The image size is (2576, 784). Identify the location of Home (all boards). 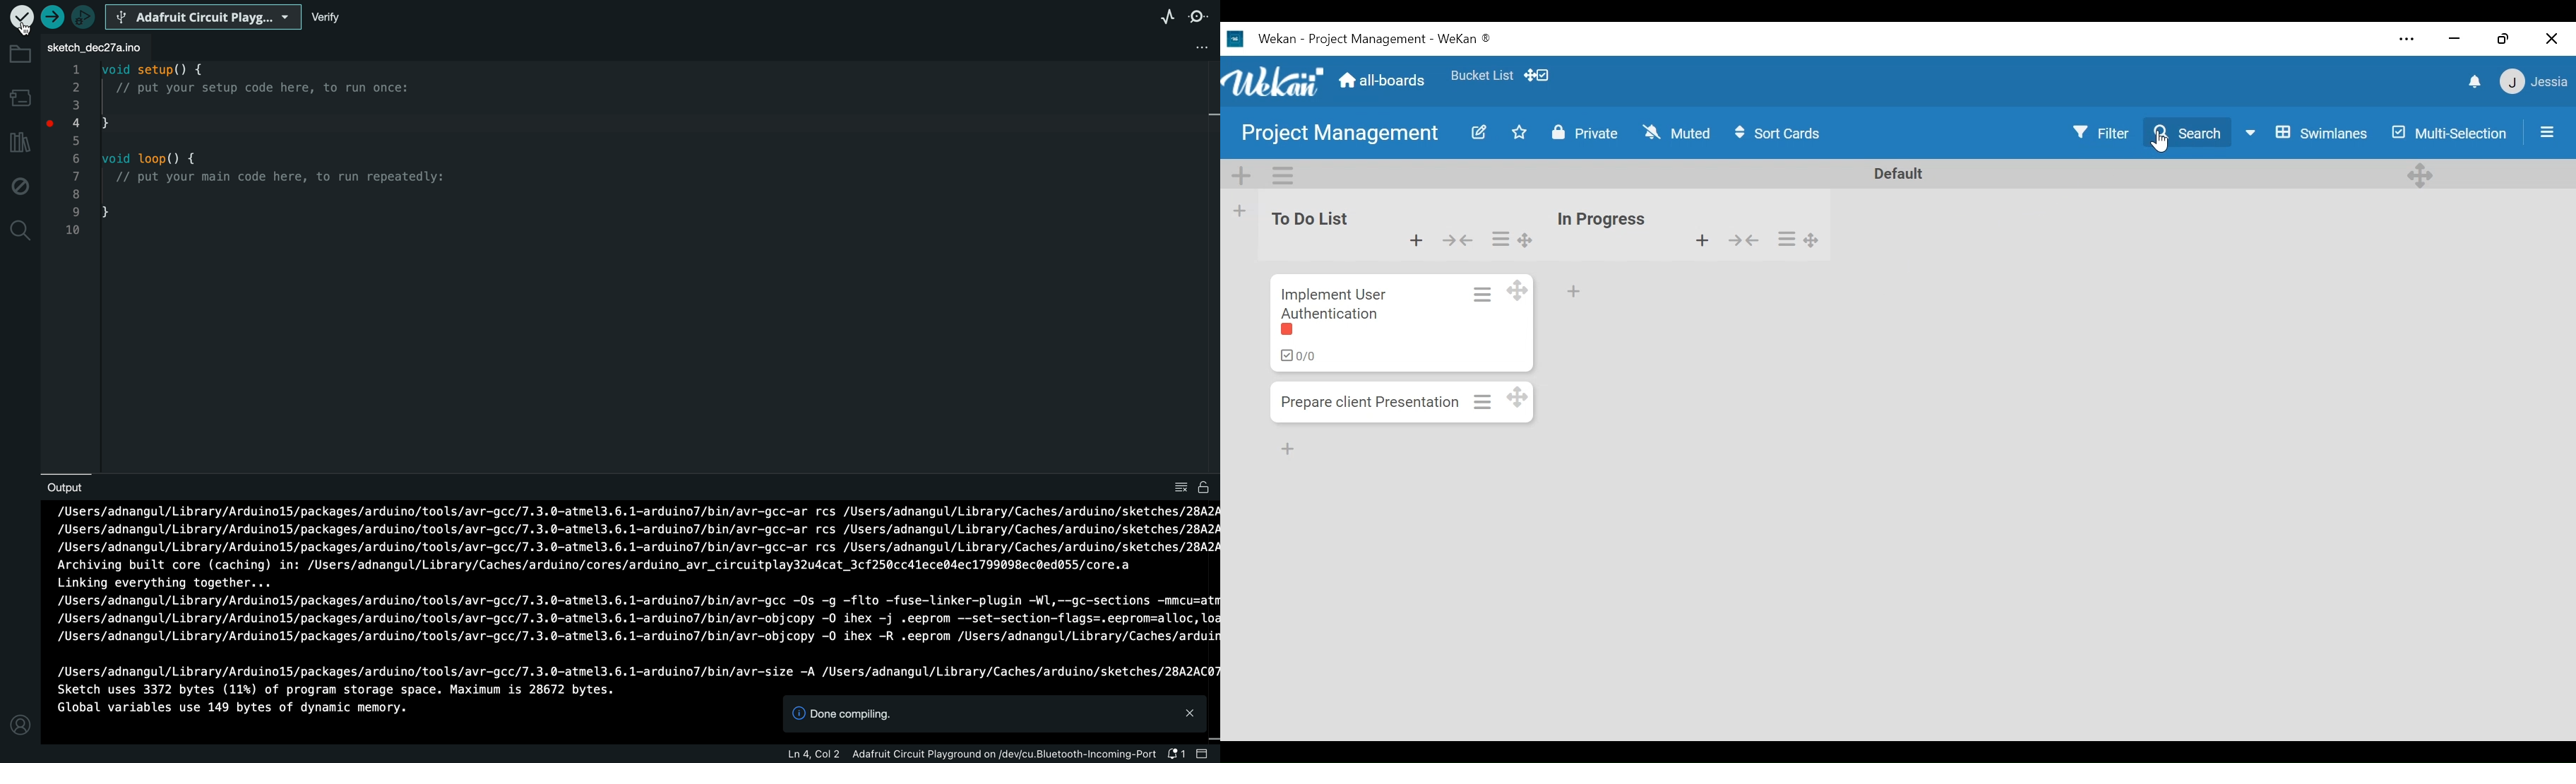
(1386, 80).